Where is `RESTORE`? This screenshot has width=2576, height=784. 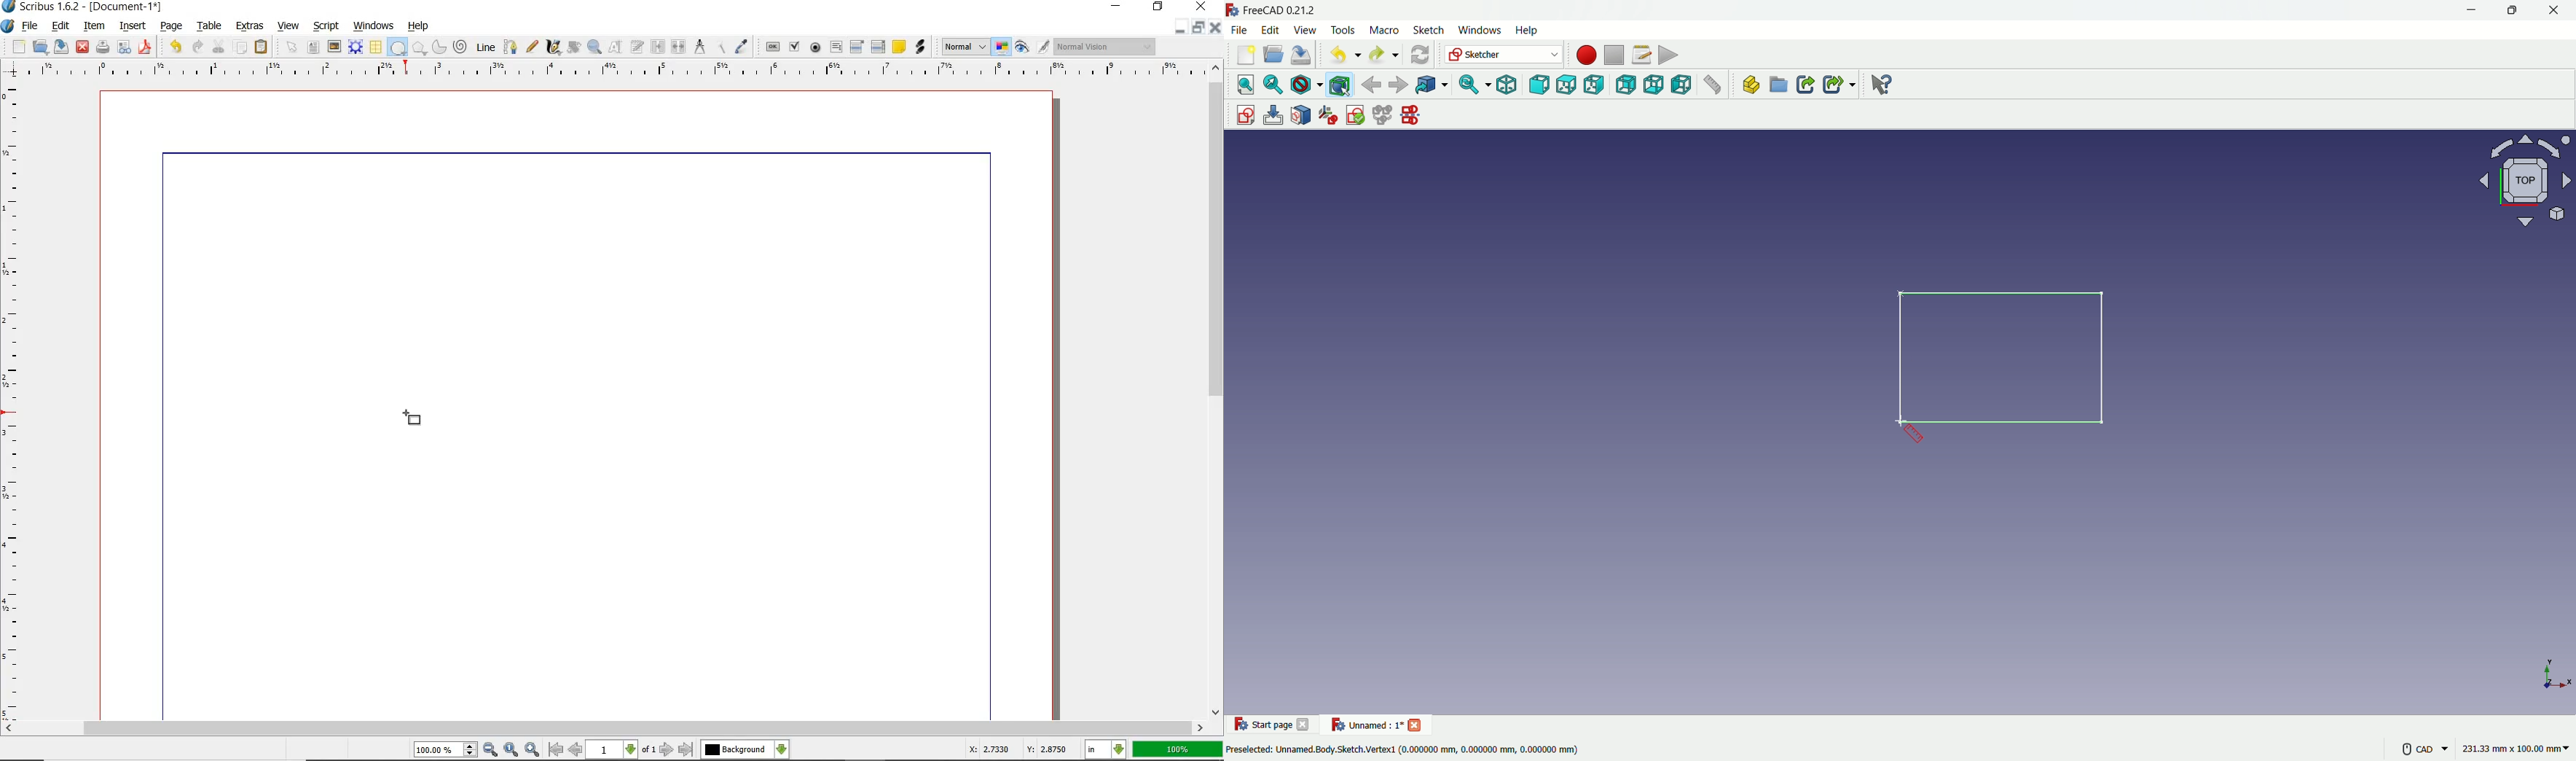 RESTORE is located at coordinates (1198, 28).